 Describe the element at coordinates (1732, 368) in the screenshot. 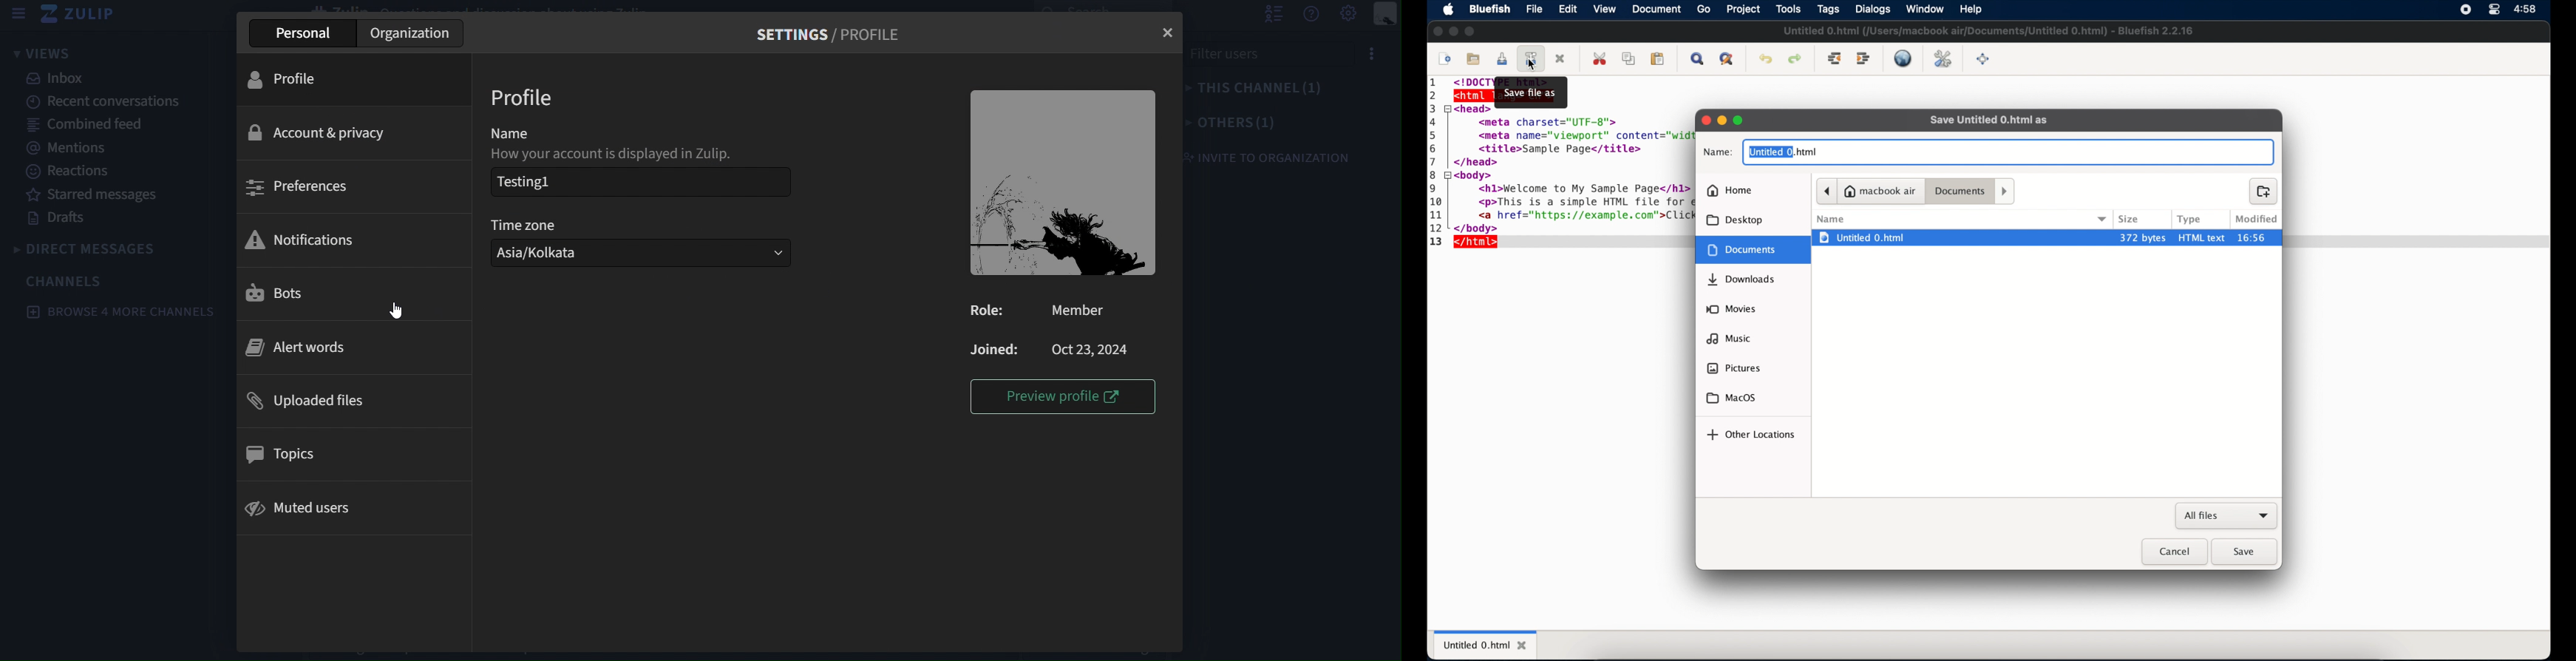

I see `pictures` at that location.